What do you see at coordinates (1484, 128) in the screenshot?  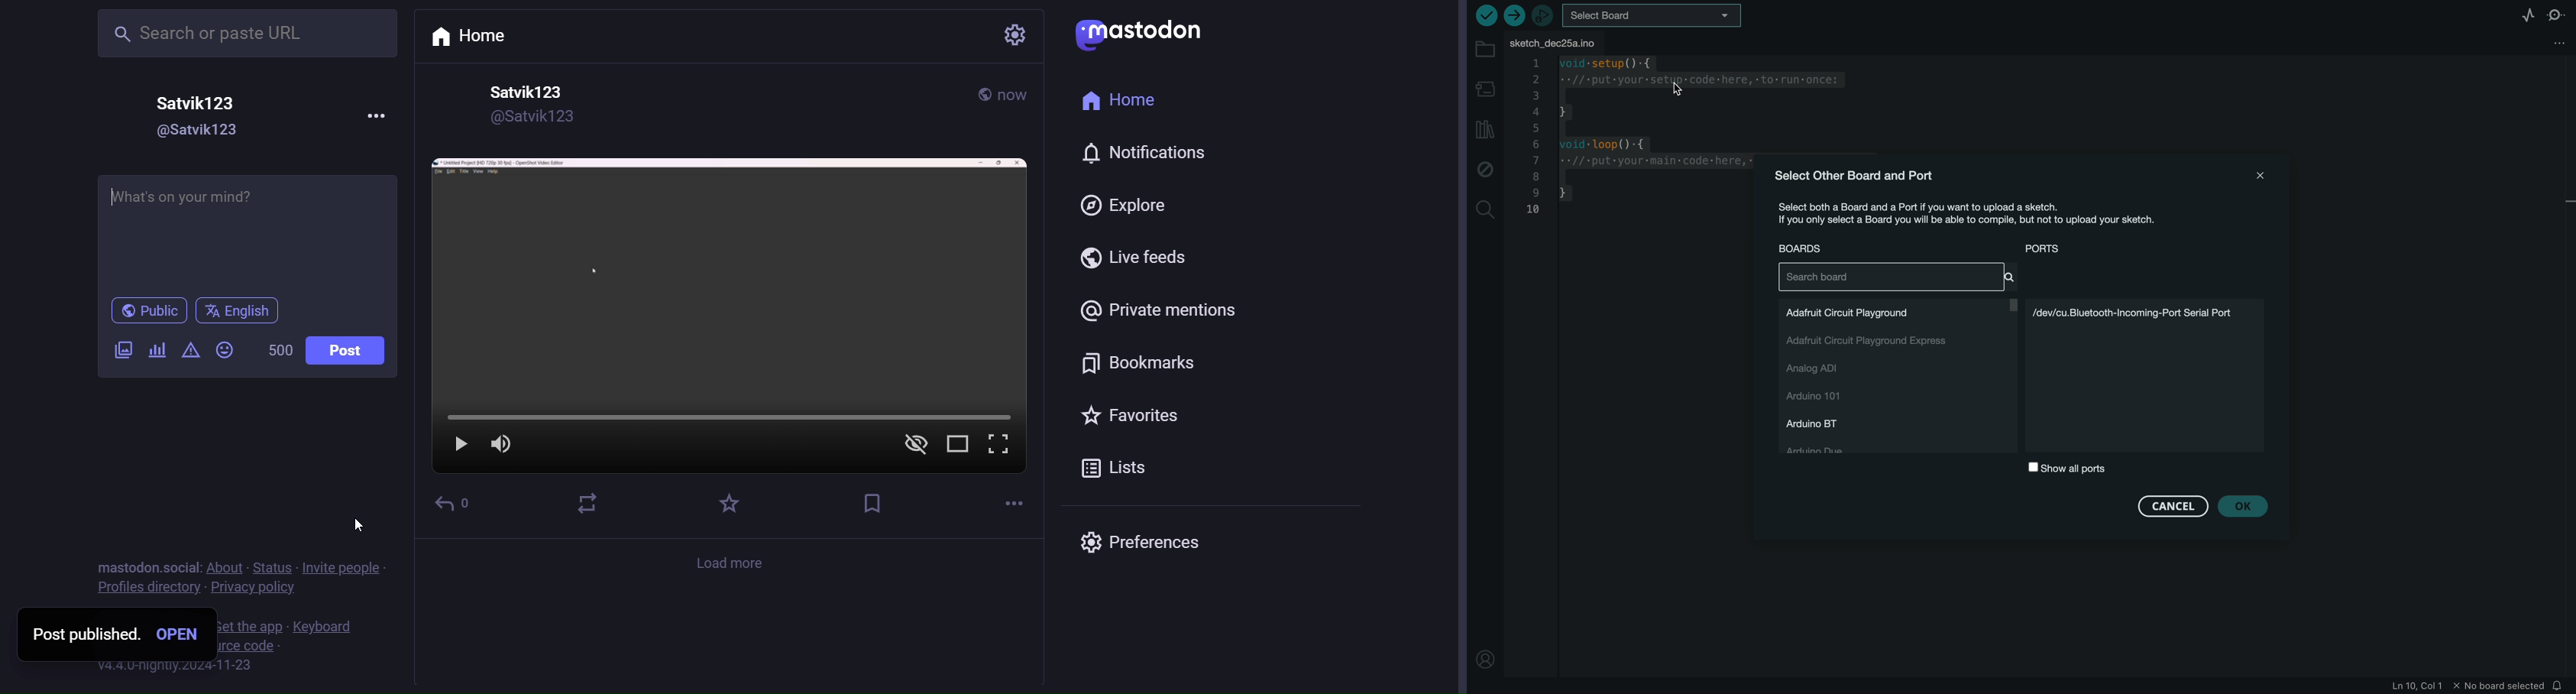 I see `library manager` at bounding box center [1484, 128].